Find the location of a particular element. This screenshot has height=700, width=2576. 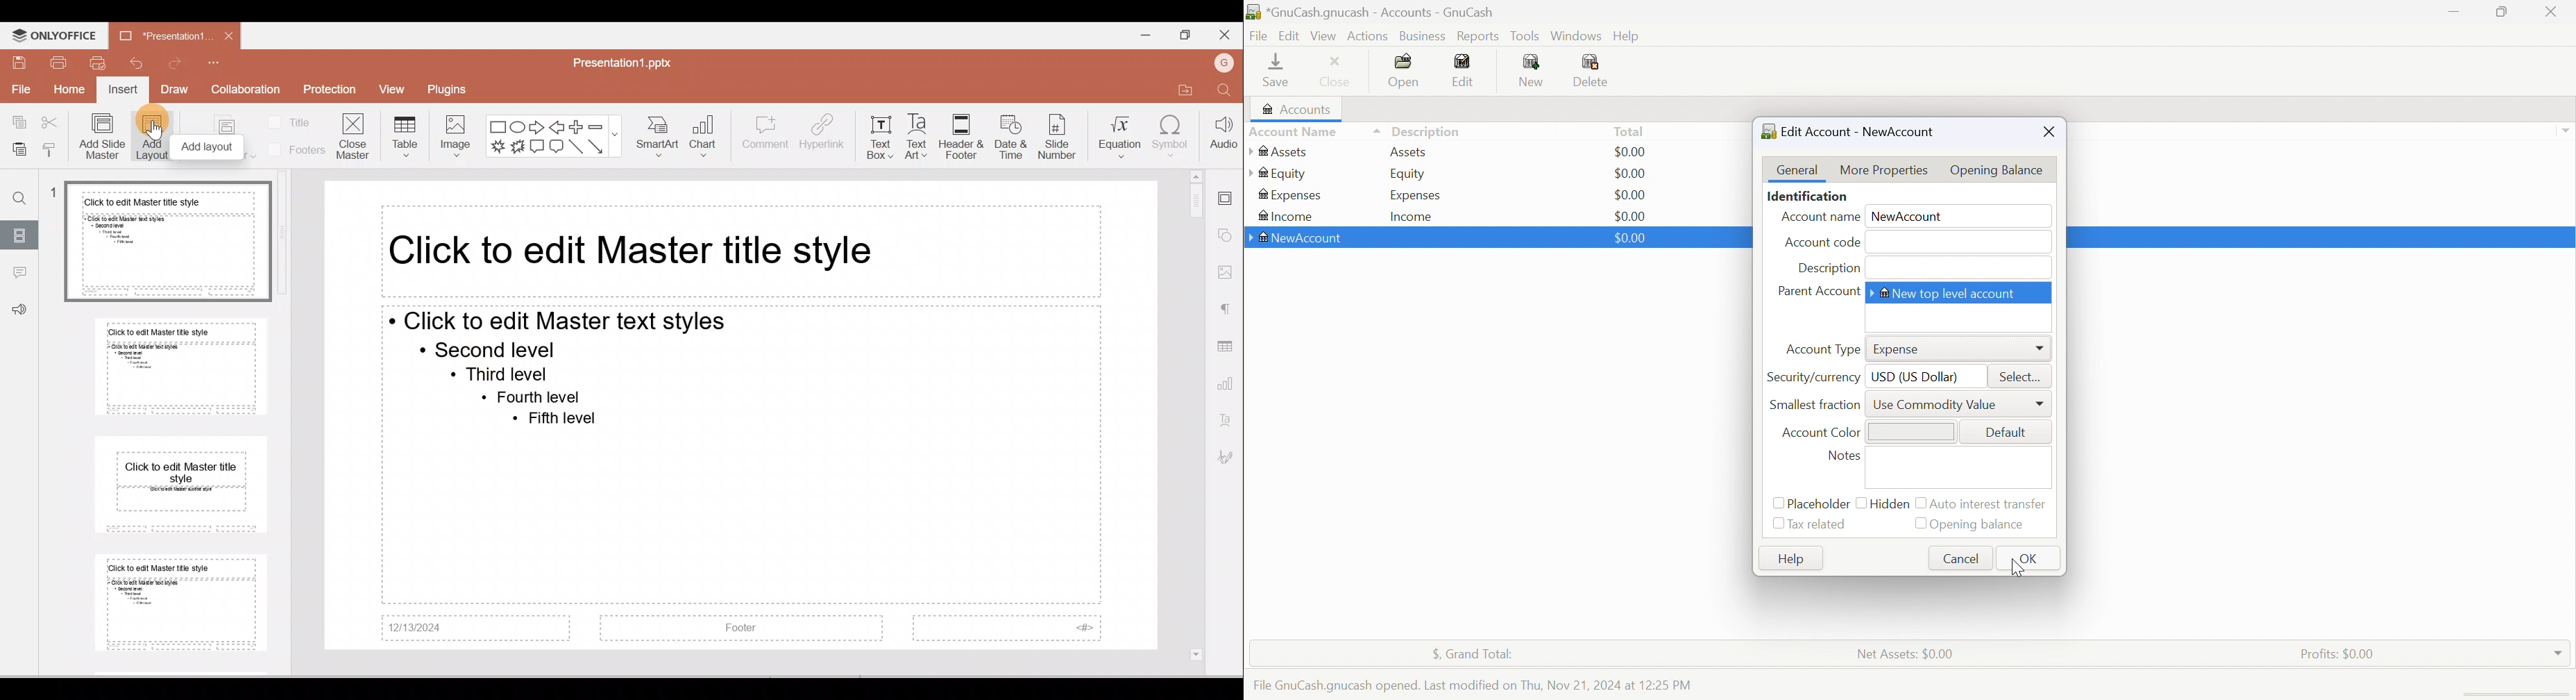

Hidden is located at coordinates (1891, 504).